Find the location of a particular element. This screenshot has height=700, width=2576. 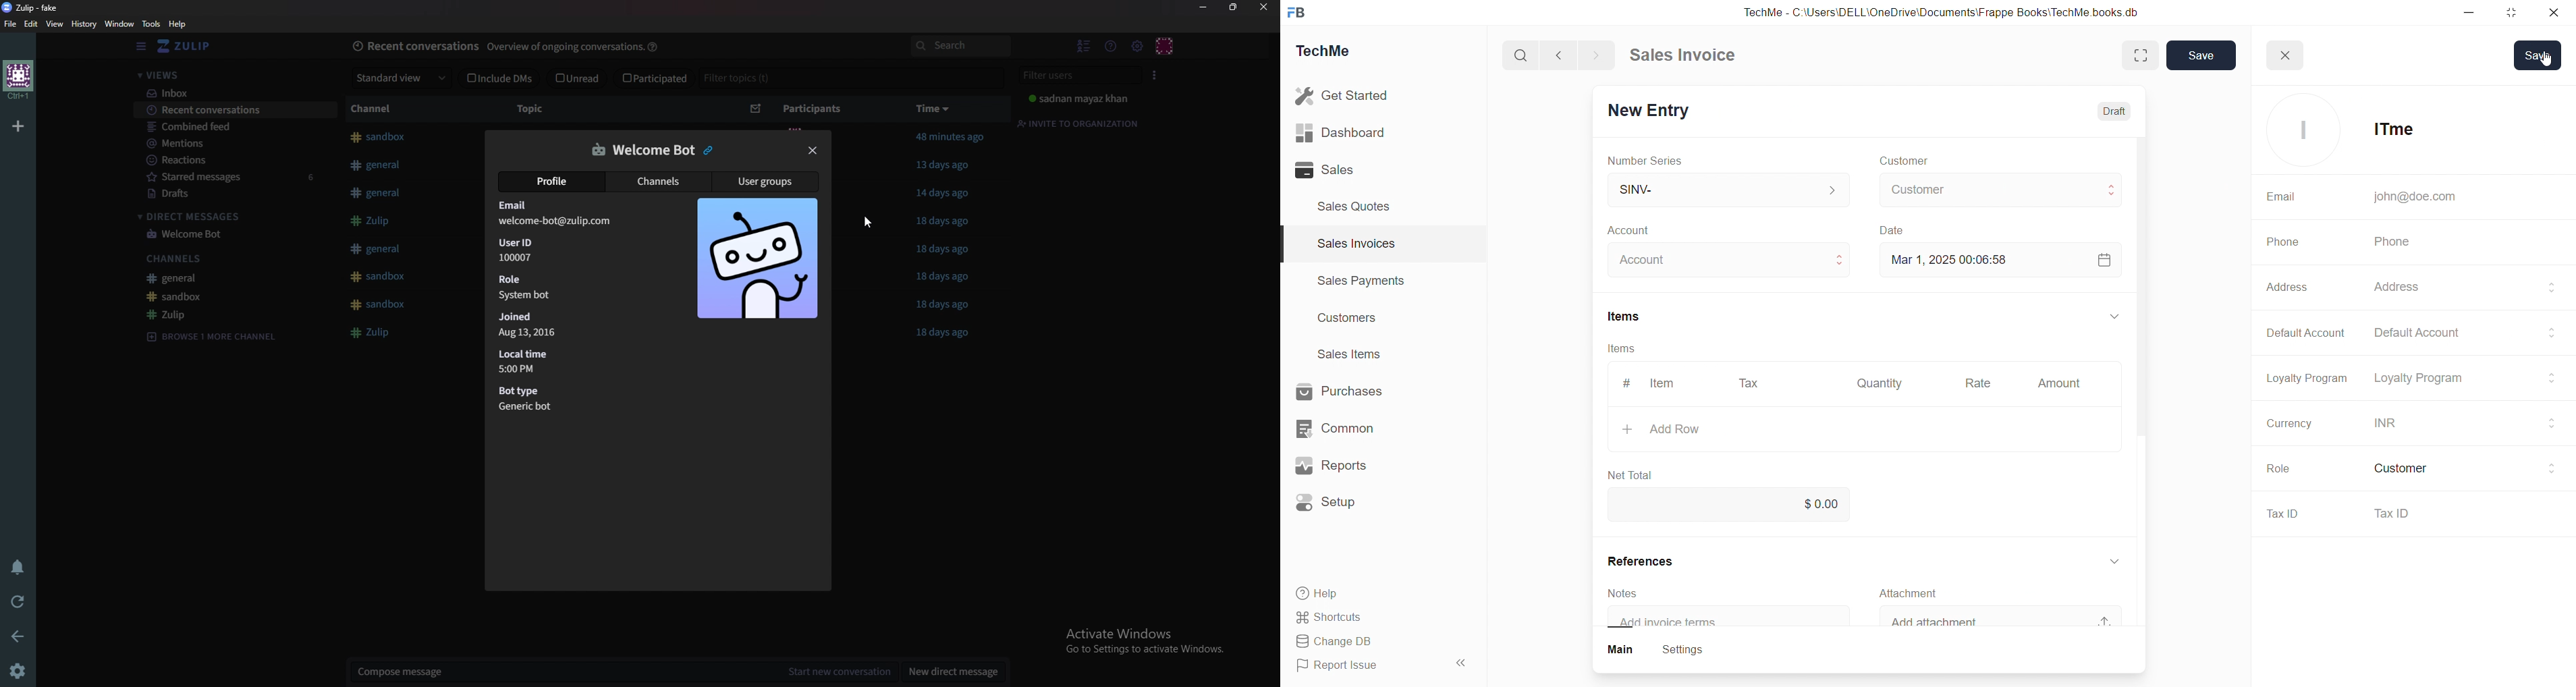

Account is located at coordinates (1637, 228).